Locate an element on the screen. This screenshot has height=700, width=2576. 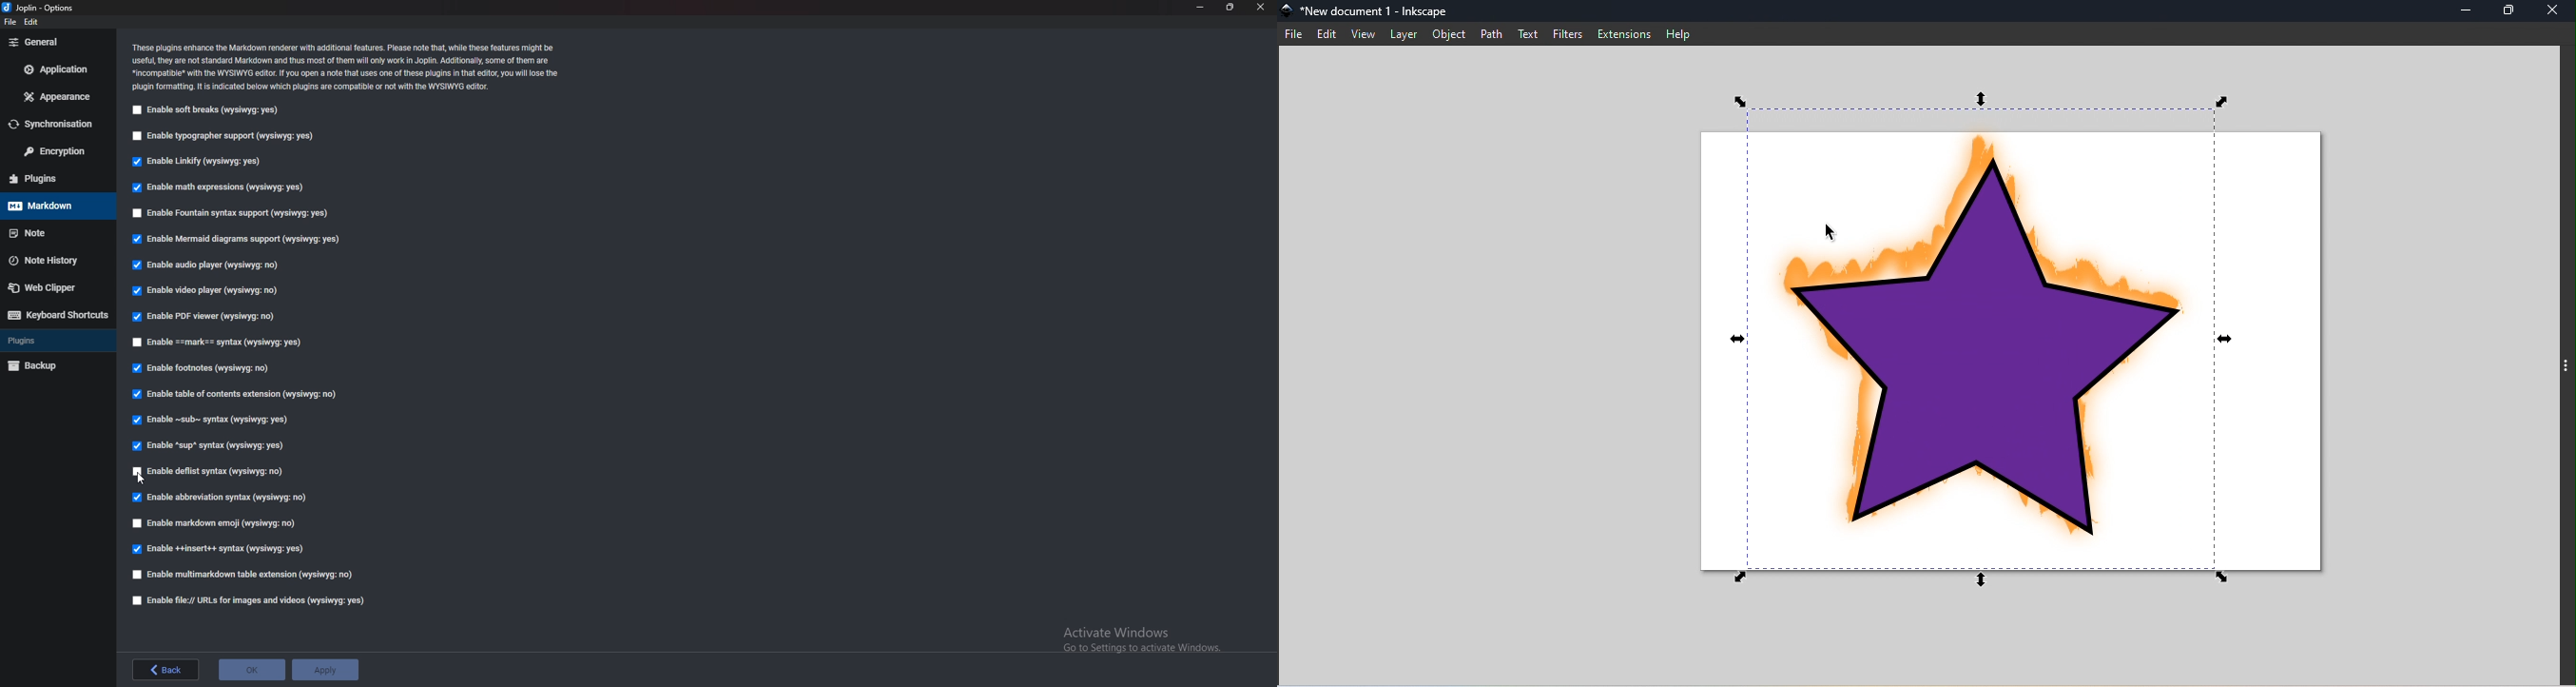
Enable linkify is located at coordinates (200, 161).